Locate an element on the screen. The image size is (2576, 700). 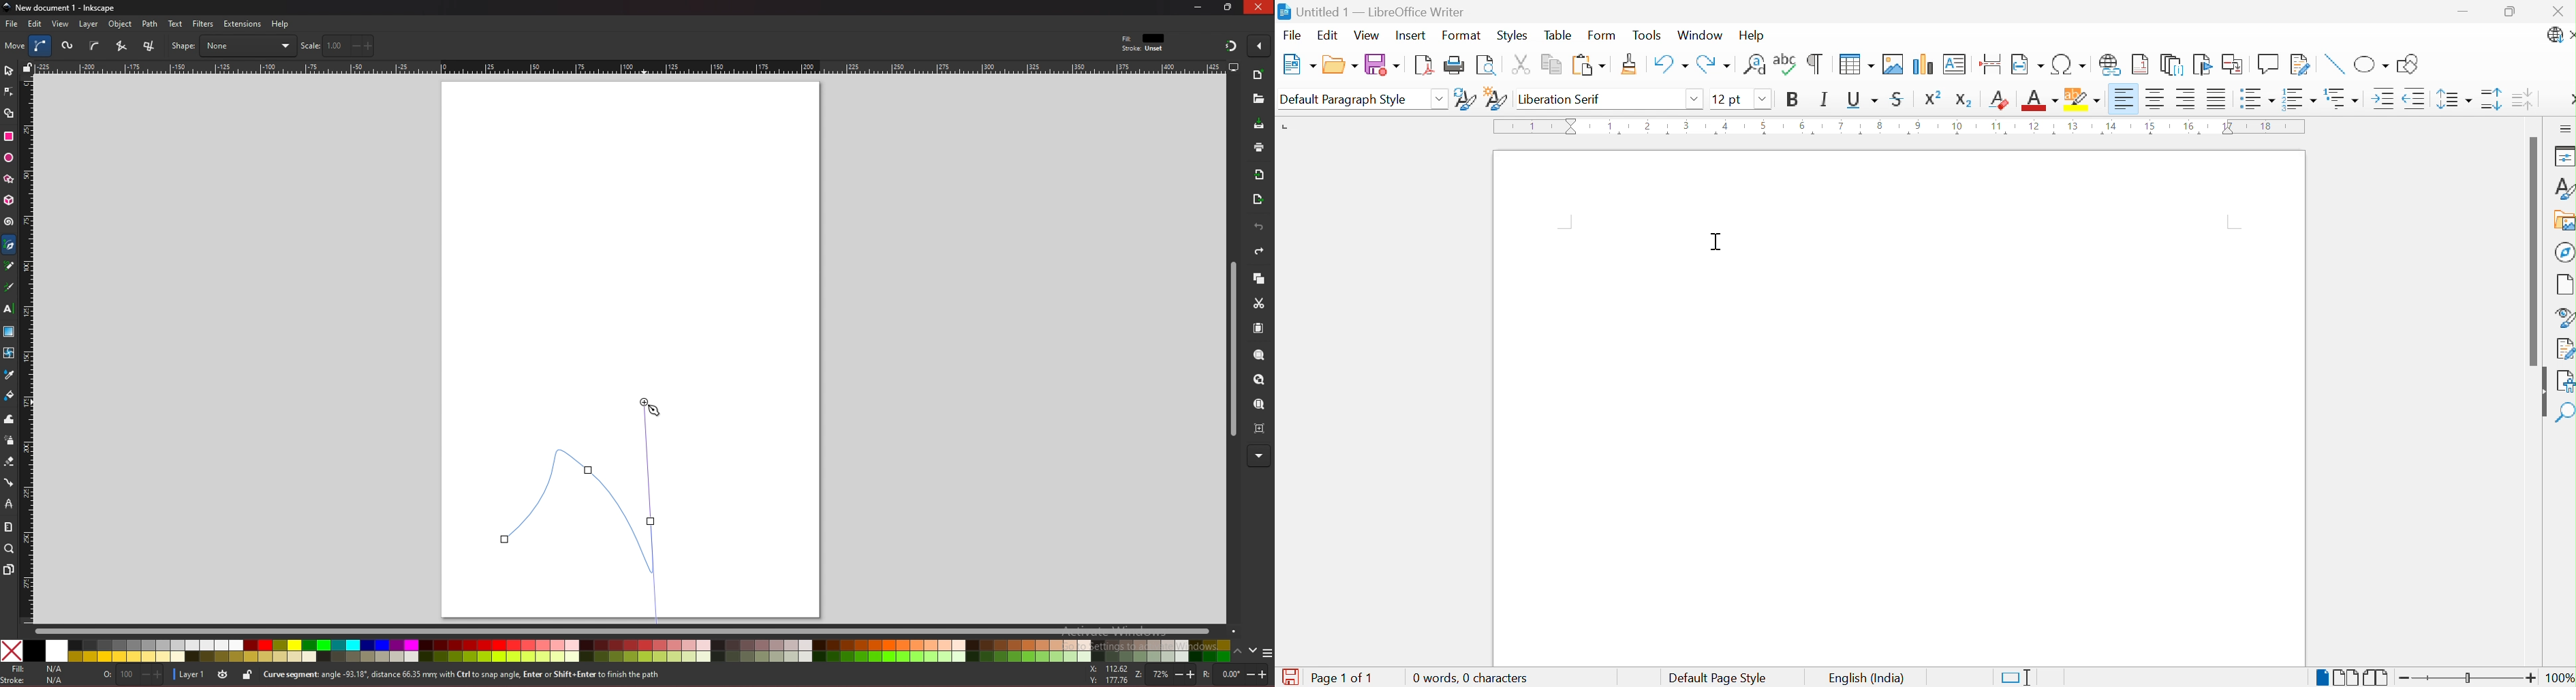
Find is located at coordinates (2565, 414).